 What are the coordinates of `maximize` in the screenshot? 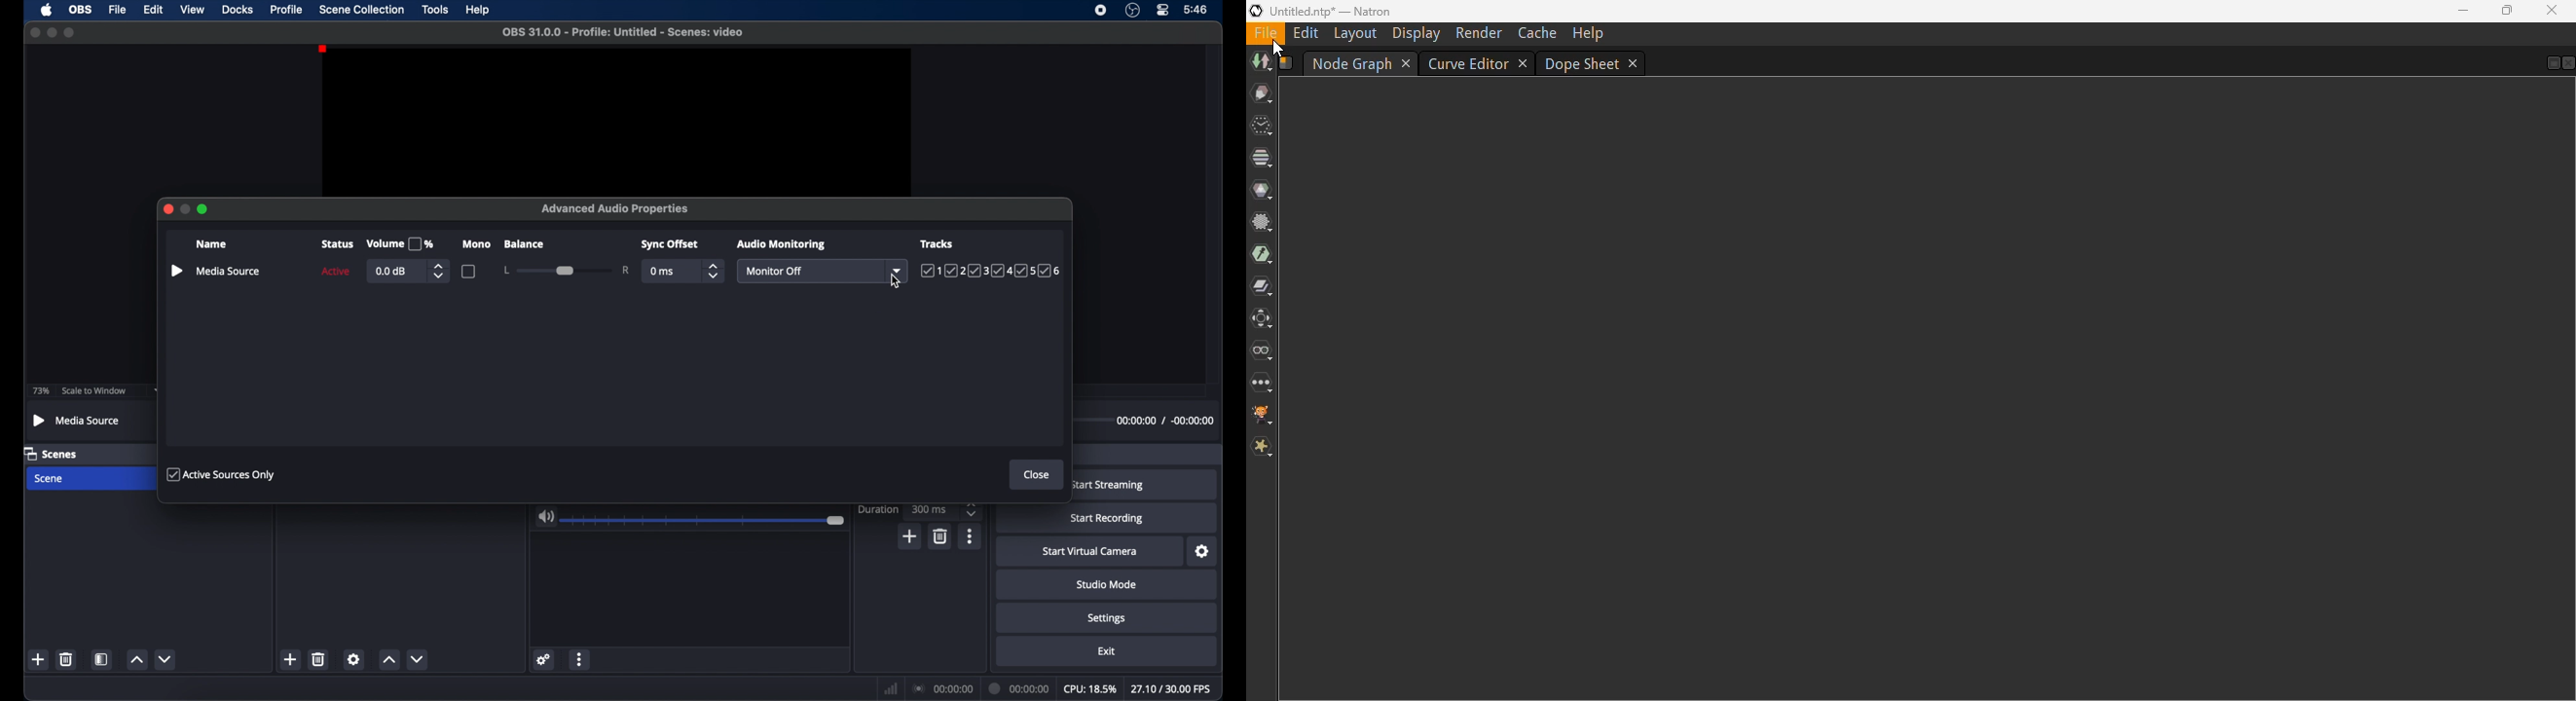 It's located at (70, 32).